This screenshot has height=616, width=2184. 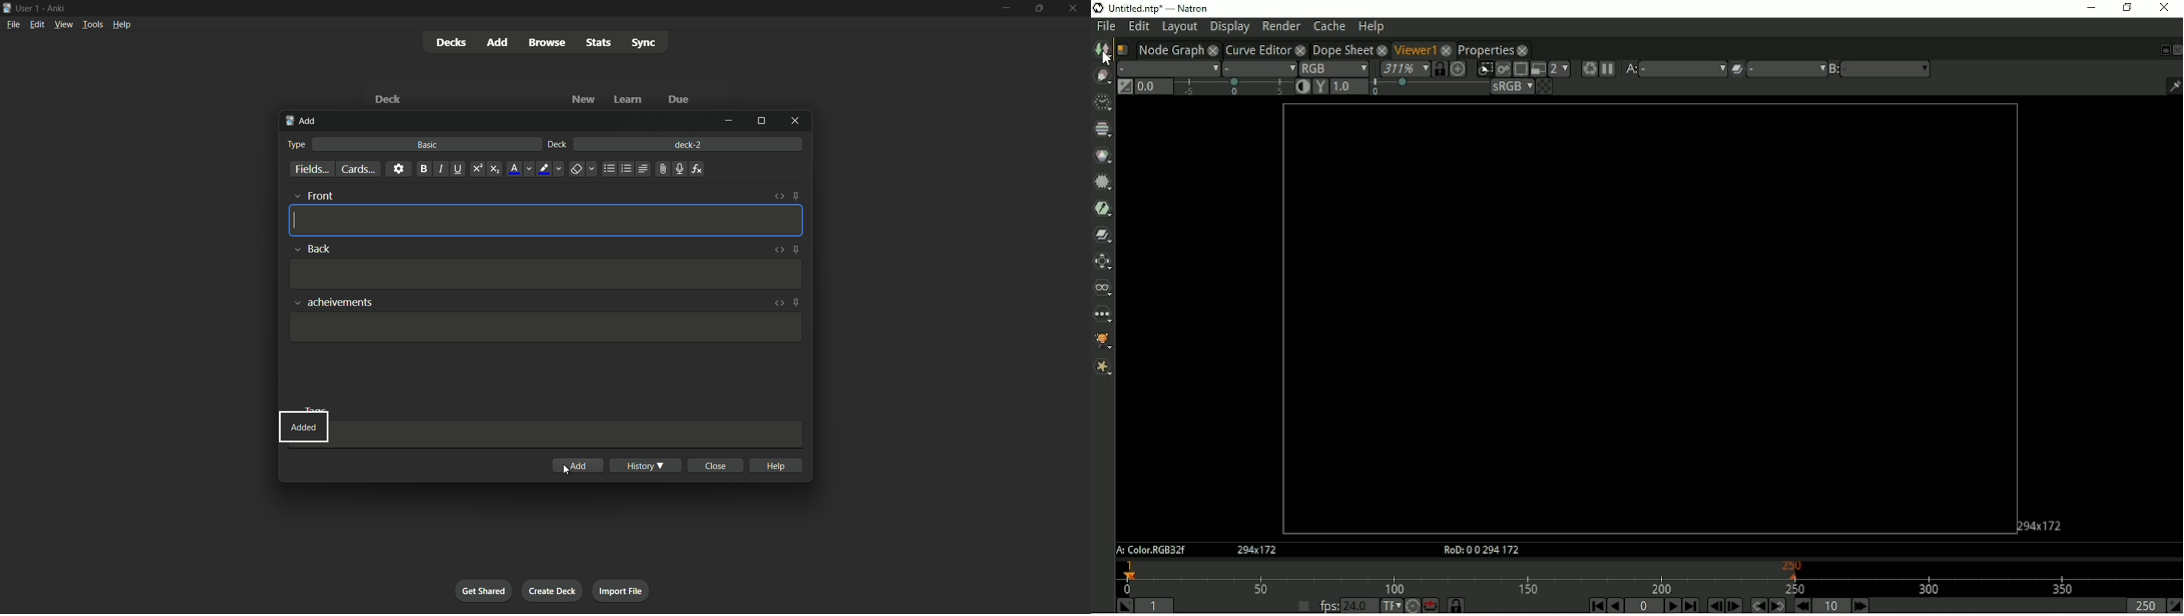 What do you see at coordinates (359, 169) in the screenshot?
I see `cards` at bounding box center [359, 169].